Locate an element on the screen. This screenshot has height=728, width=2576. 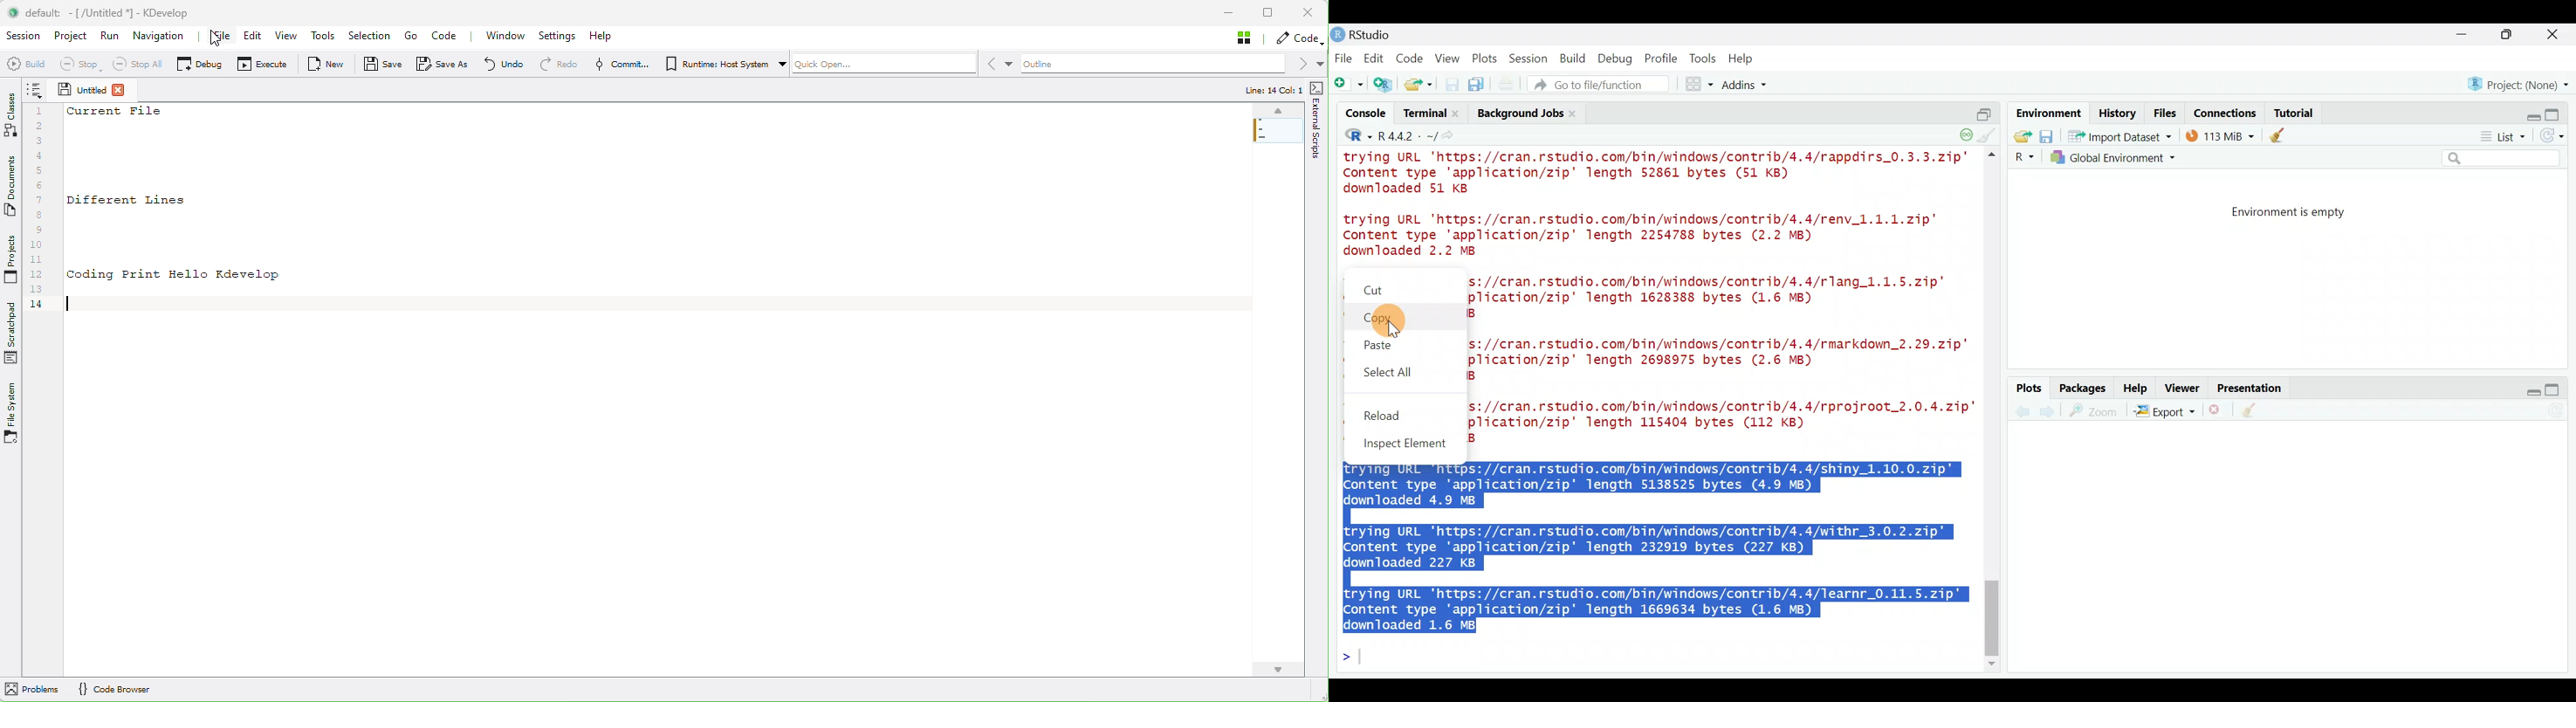
Debug is located at coordinates (1614, 59).